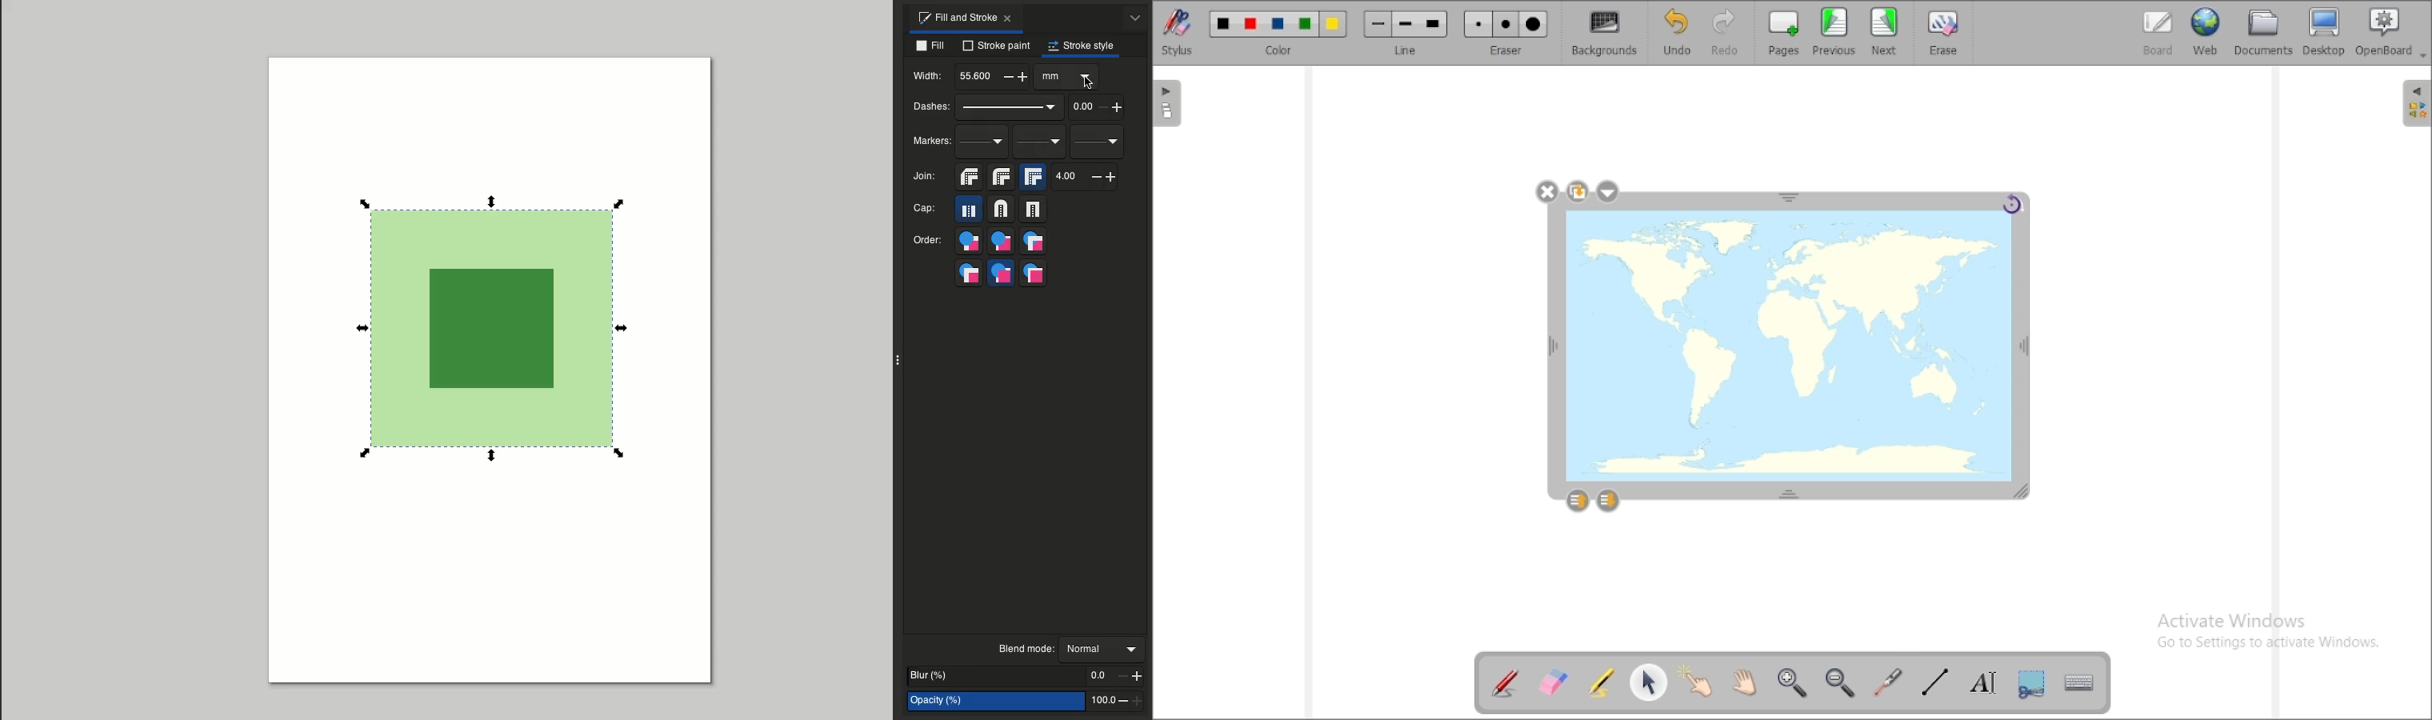 The image size is (2436, 728). I want to click on Cap, so click(923, 208).